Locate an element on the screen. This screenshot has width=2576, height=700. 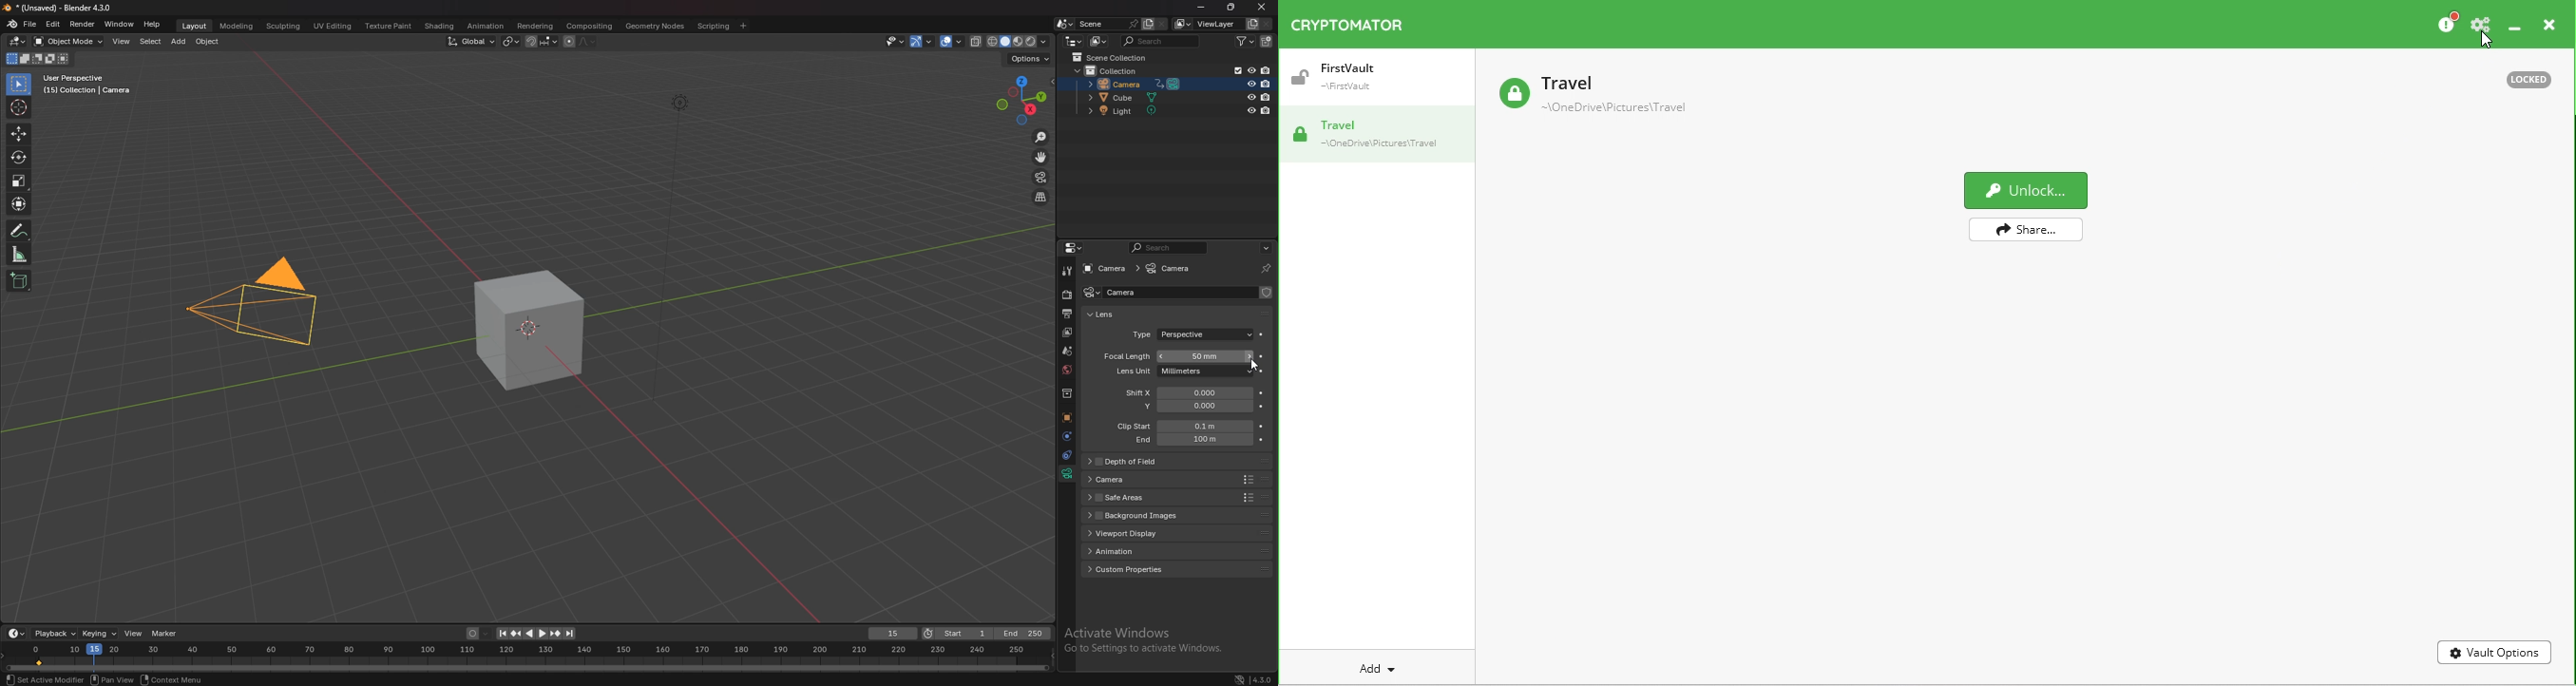
shift x is located at coordinates (1182, 394).